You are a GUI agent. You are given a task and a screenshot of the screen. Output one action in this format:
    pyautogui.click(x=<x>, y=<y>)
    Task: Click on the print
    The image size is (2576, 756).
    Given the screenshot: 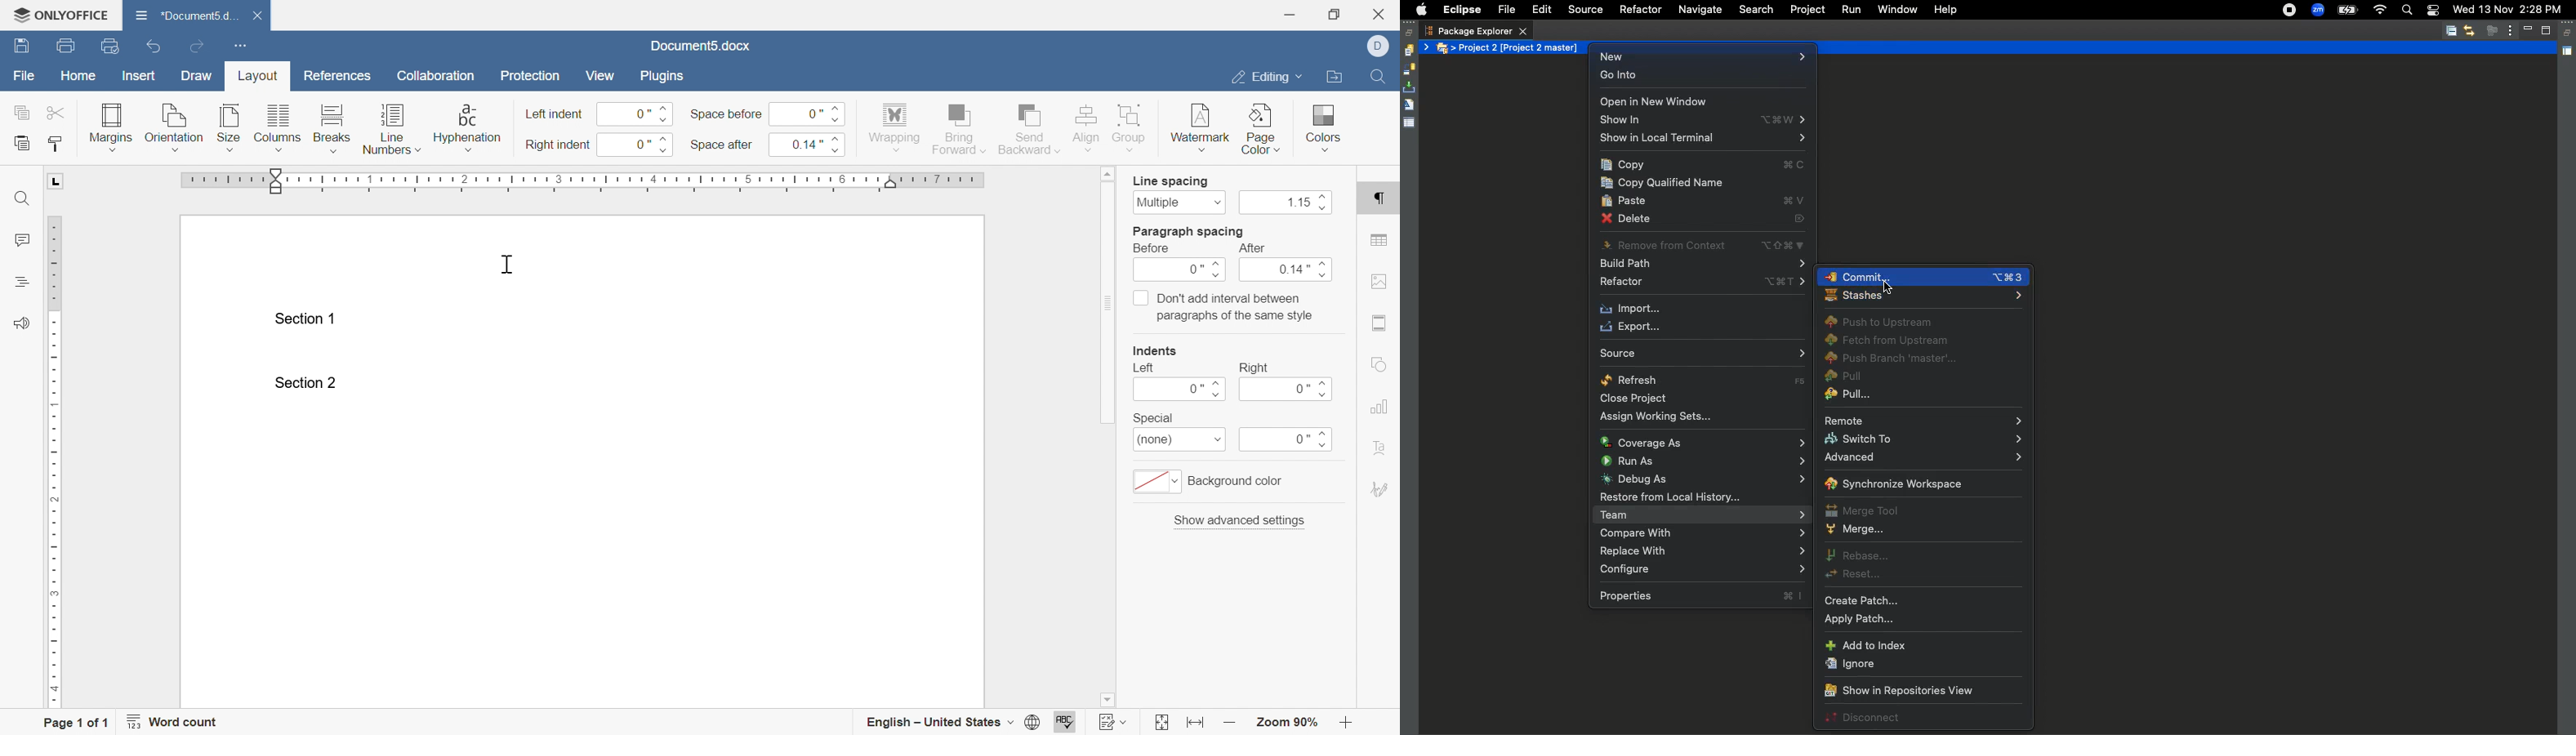 What is the action you would take?
    pyautogui.click(x=69, y=46)
    